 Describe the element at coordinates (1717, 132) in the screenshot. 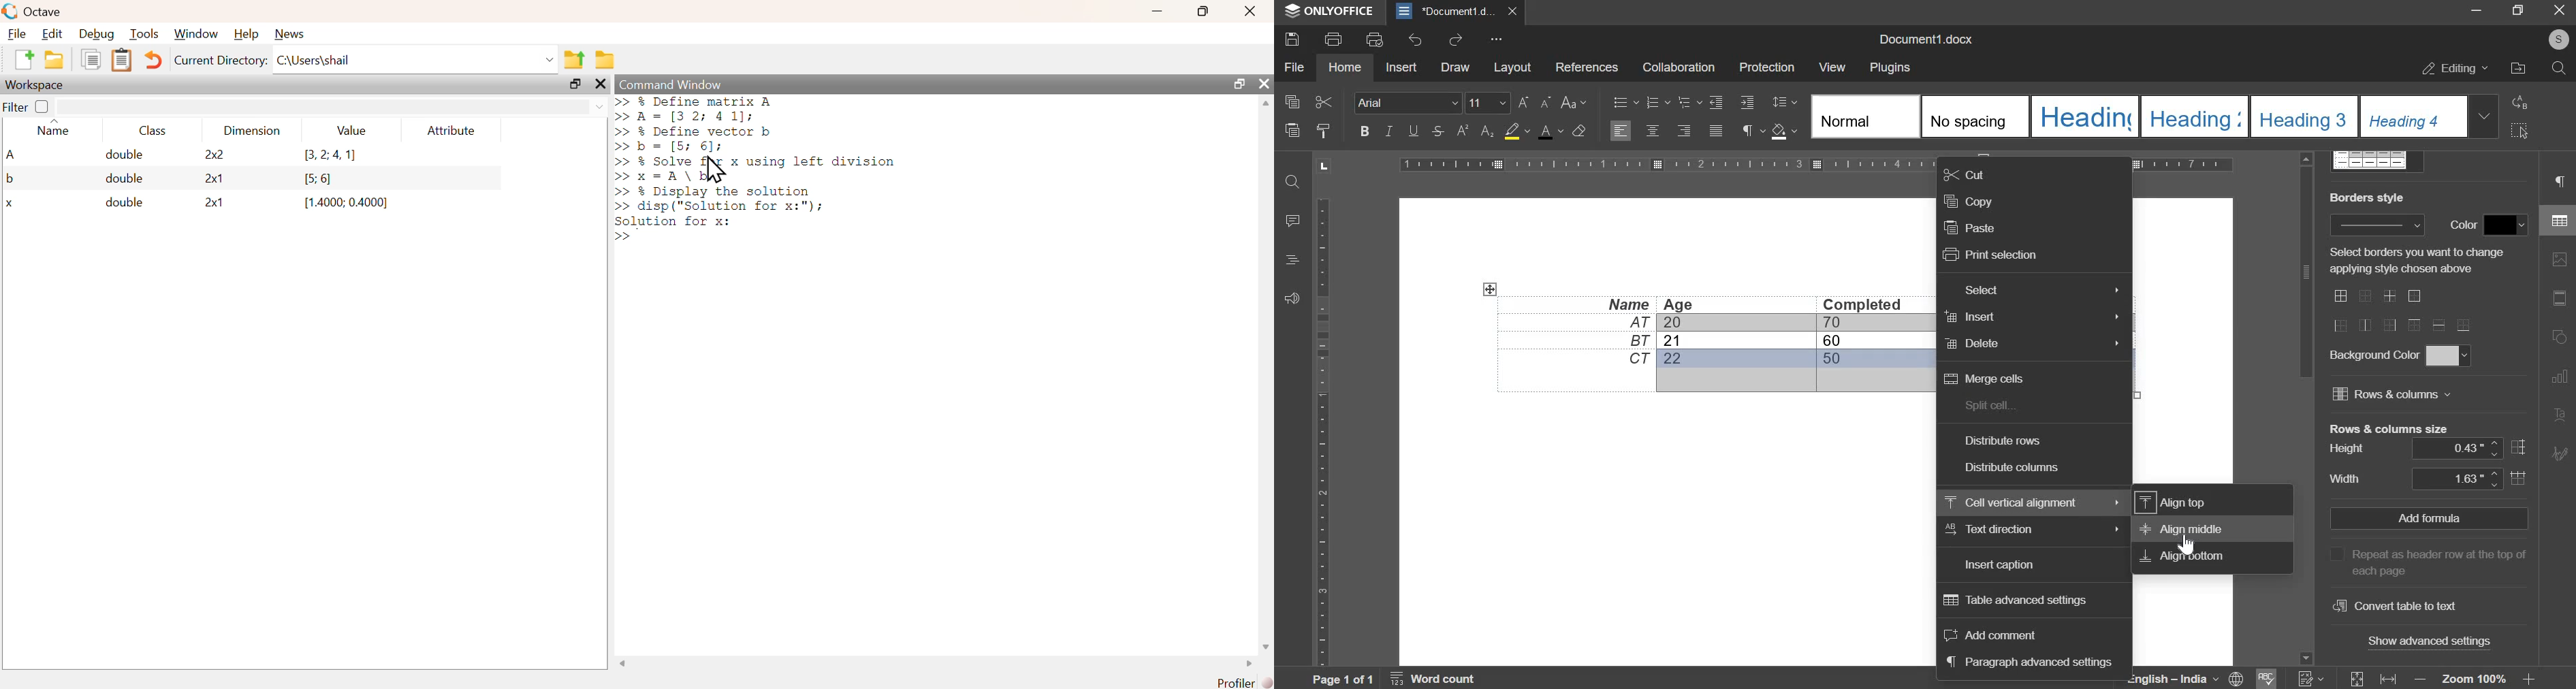

I see `justified` at that location.